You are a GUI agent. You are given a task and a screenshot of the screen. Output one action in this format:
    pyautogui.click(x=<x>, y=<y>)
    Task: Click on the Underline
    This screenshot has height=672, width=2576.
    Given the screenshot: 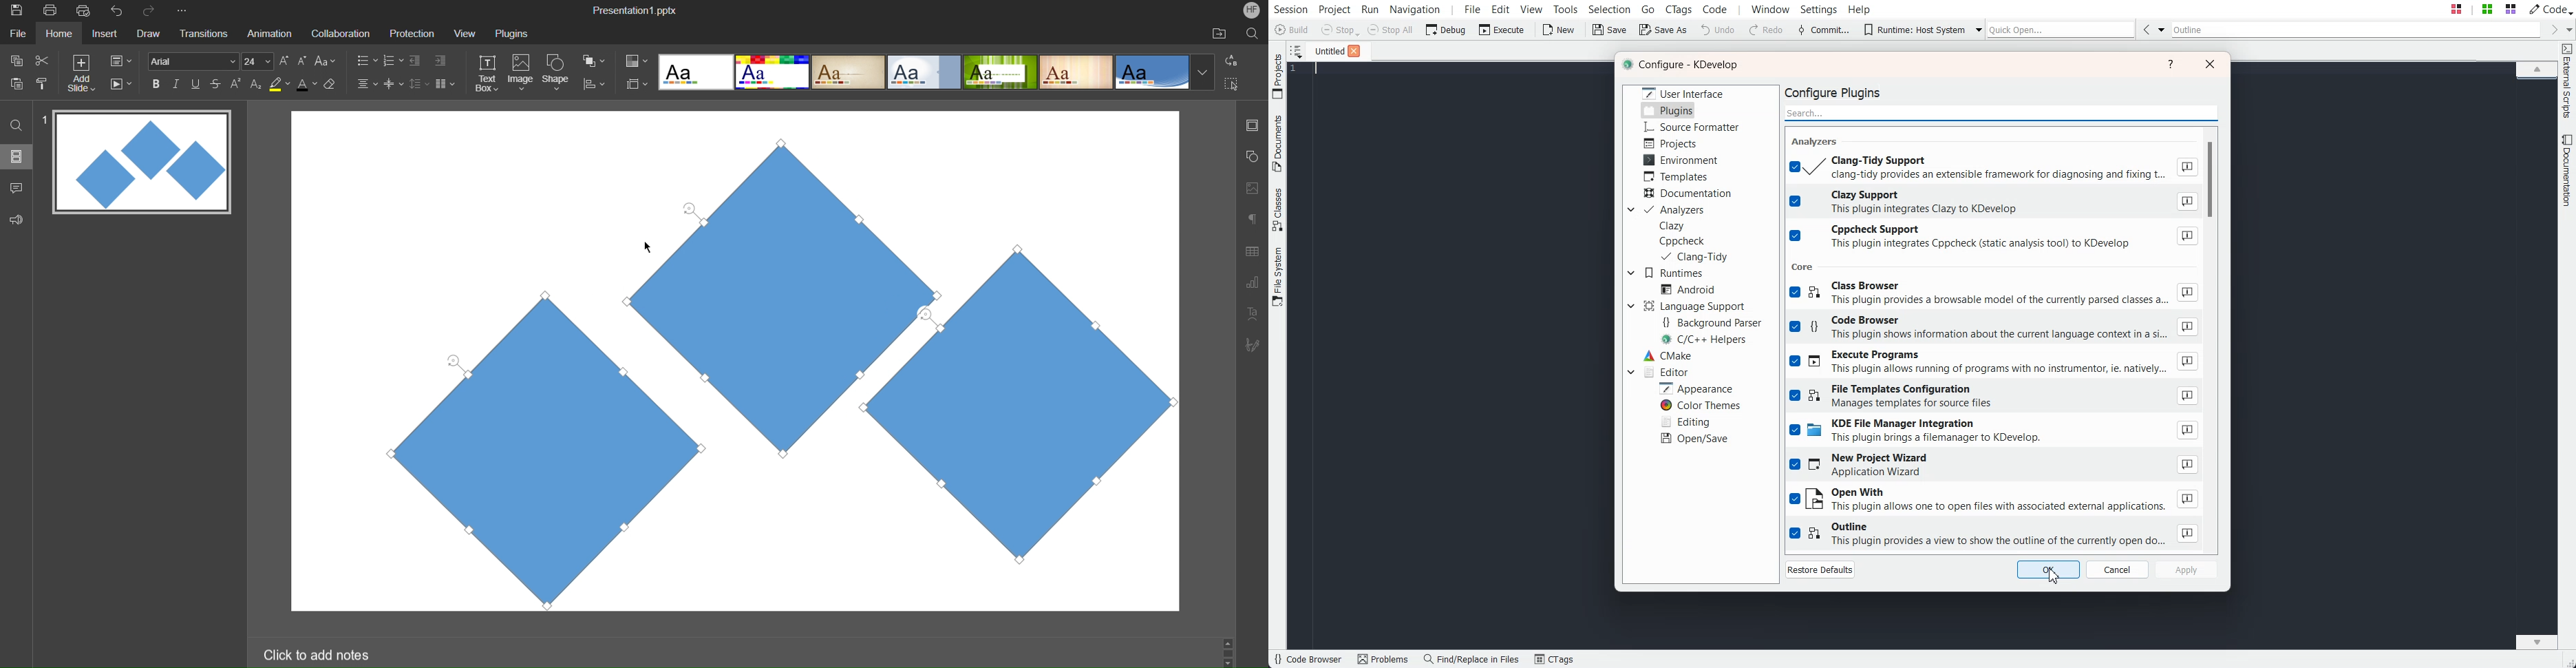 What is the action you would take?
    pyautogui.click(x=196, y=84)
    